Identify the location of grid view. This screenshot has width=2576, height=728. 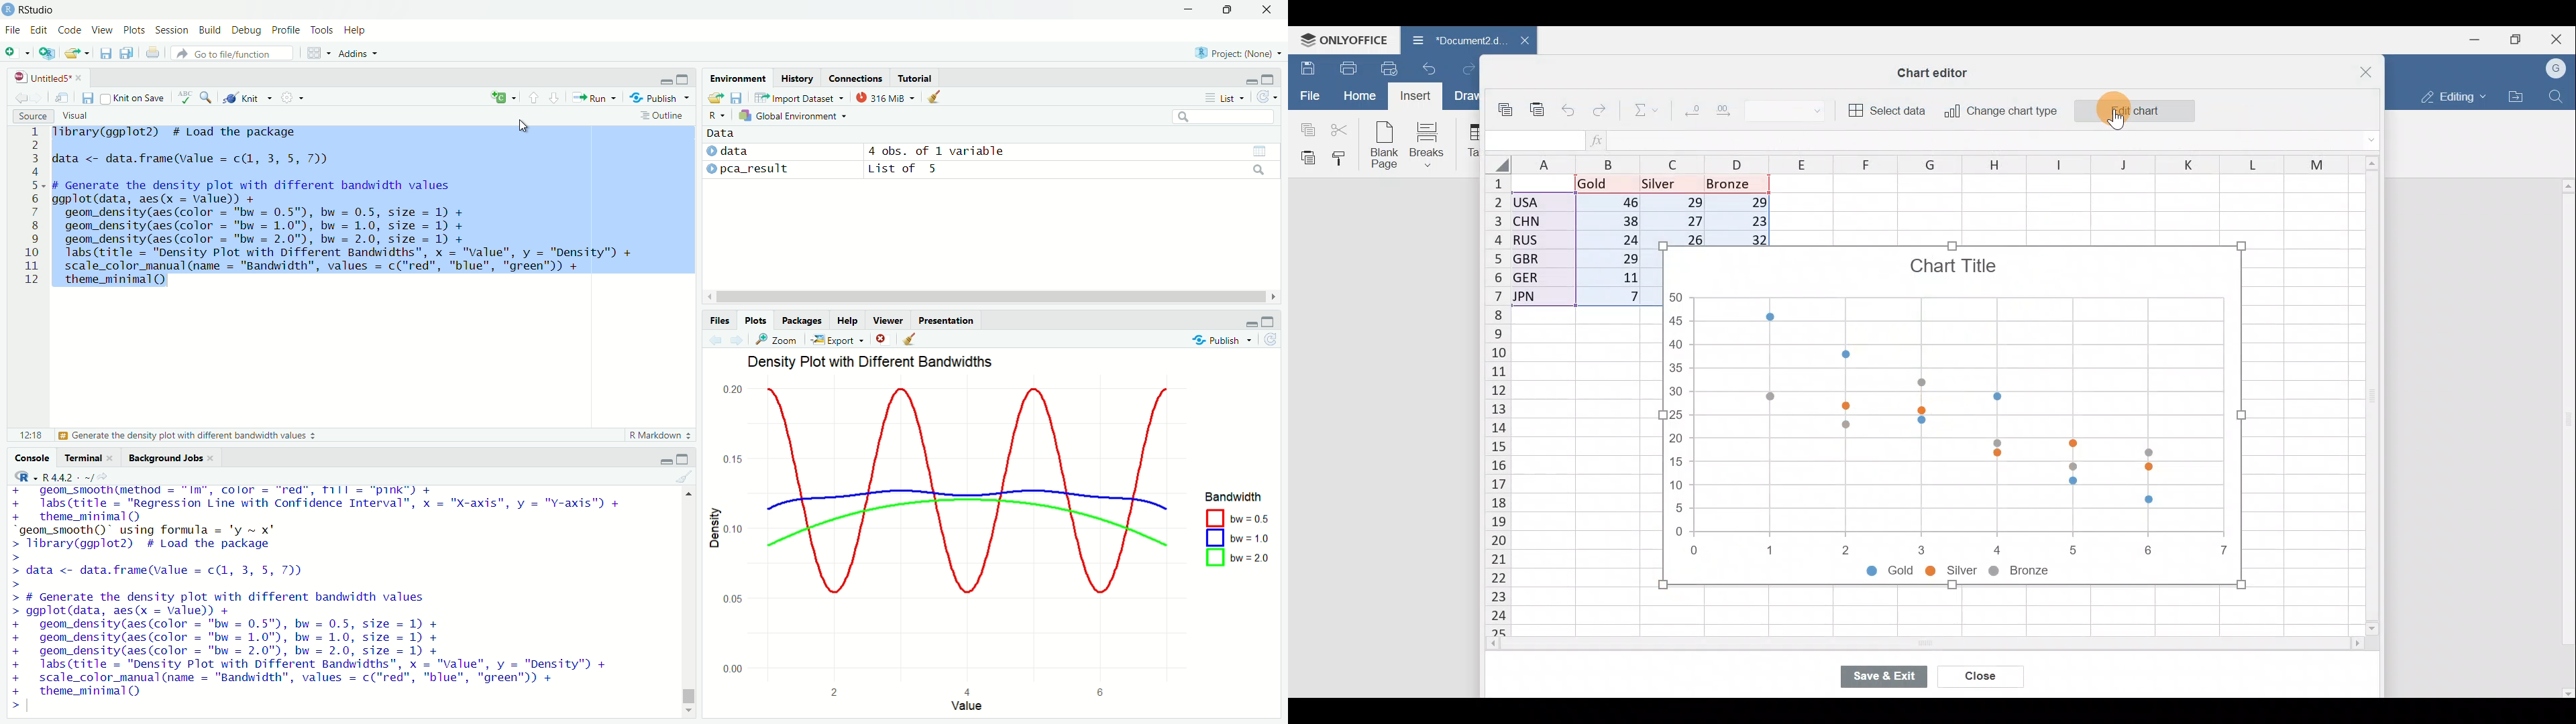
(1260, 152).